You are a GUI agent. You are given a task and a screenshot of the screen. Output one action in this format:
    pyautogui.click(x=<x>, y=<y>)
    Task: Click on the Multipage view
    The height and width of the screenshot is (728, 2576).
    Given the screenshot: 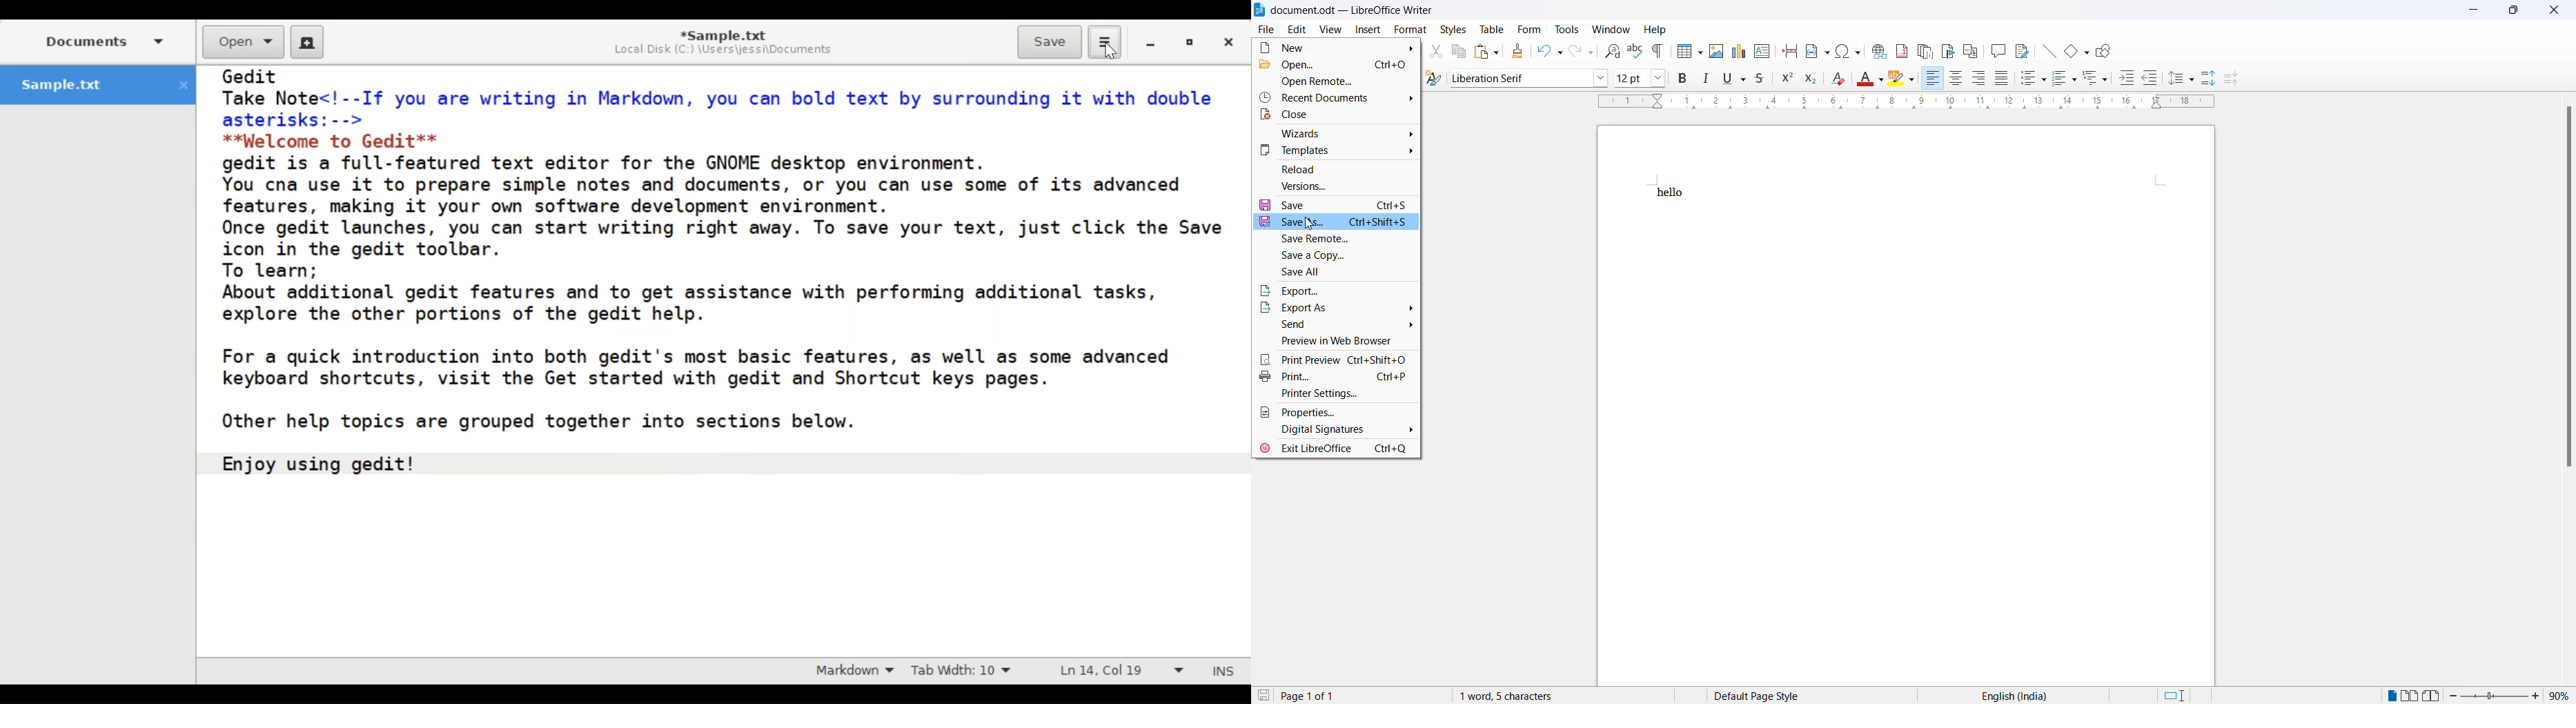 What is the action you would take?
    pyautogui.click(x=2410, y=695)
    